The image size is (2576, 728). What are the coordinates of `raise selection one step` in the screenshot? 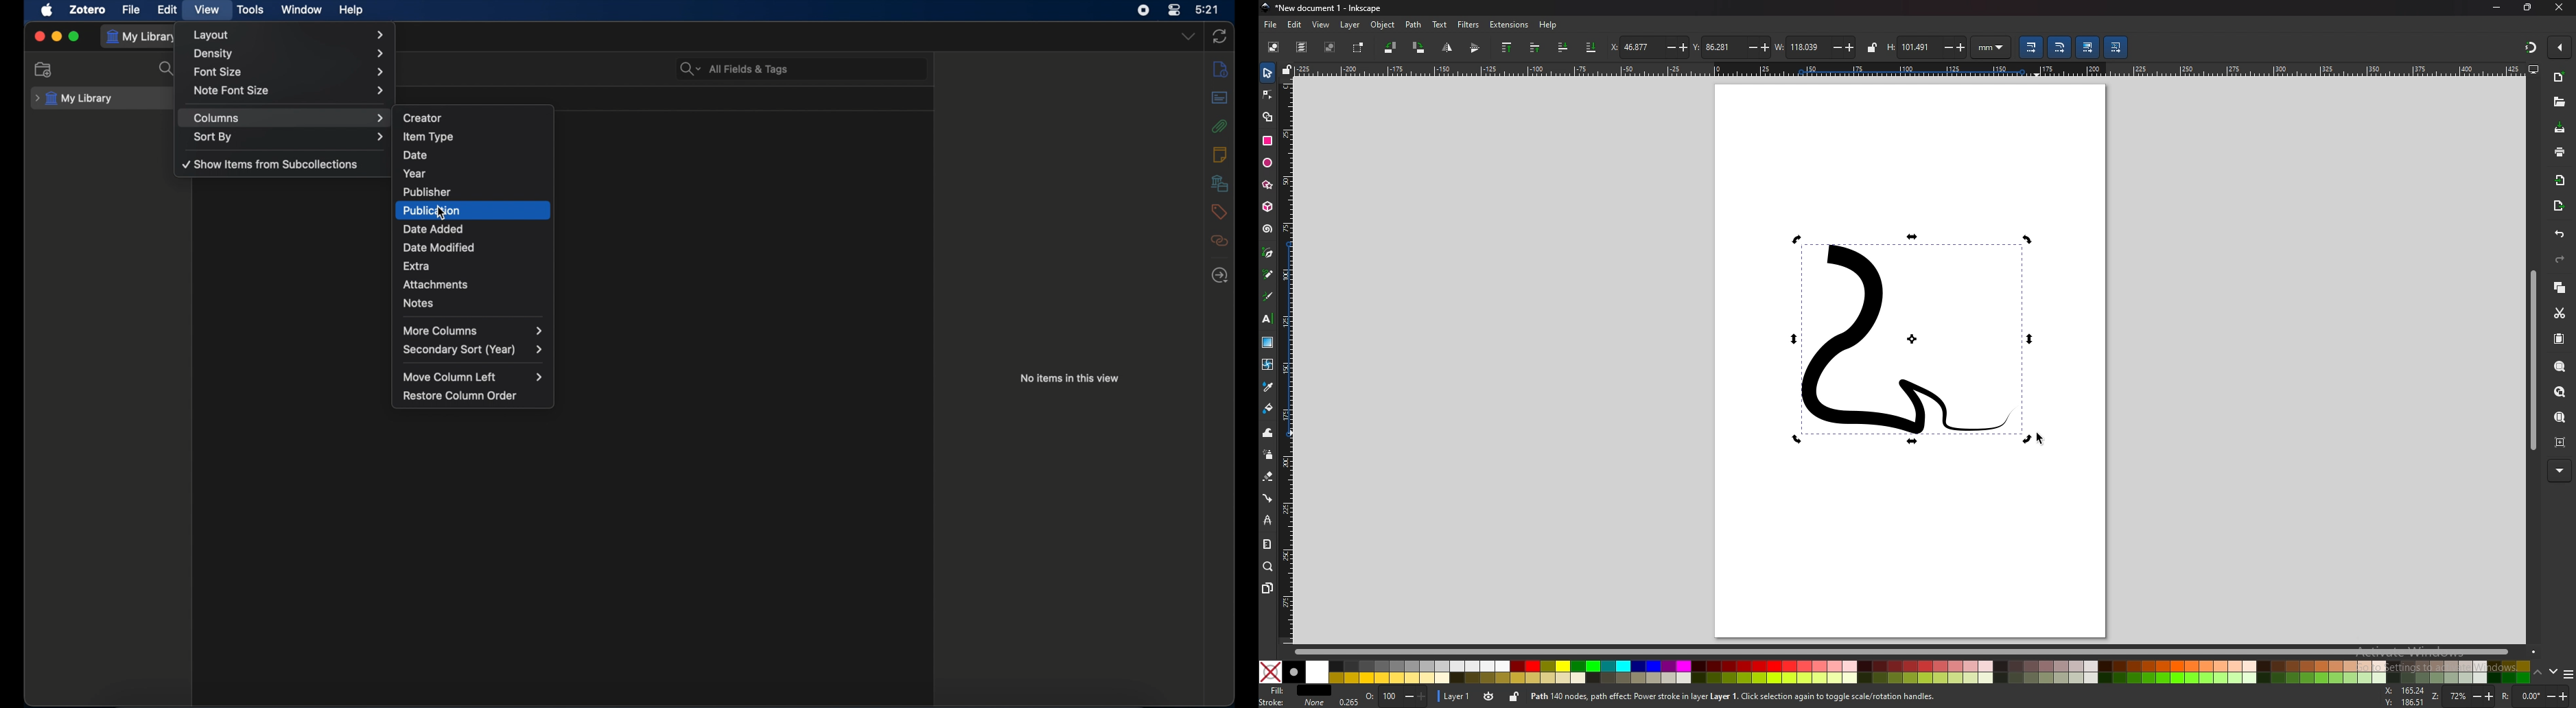 It's located at (1534, 48).